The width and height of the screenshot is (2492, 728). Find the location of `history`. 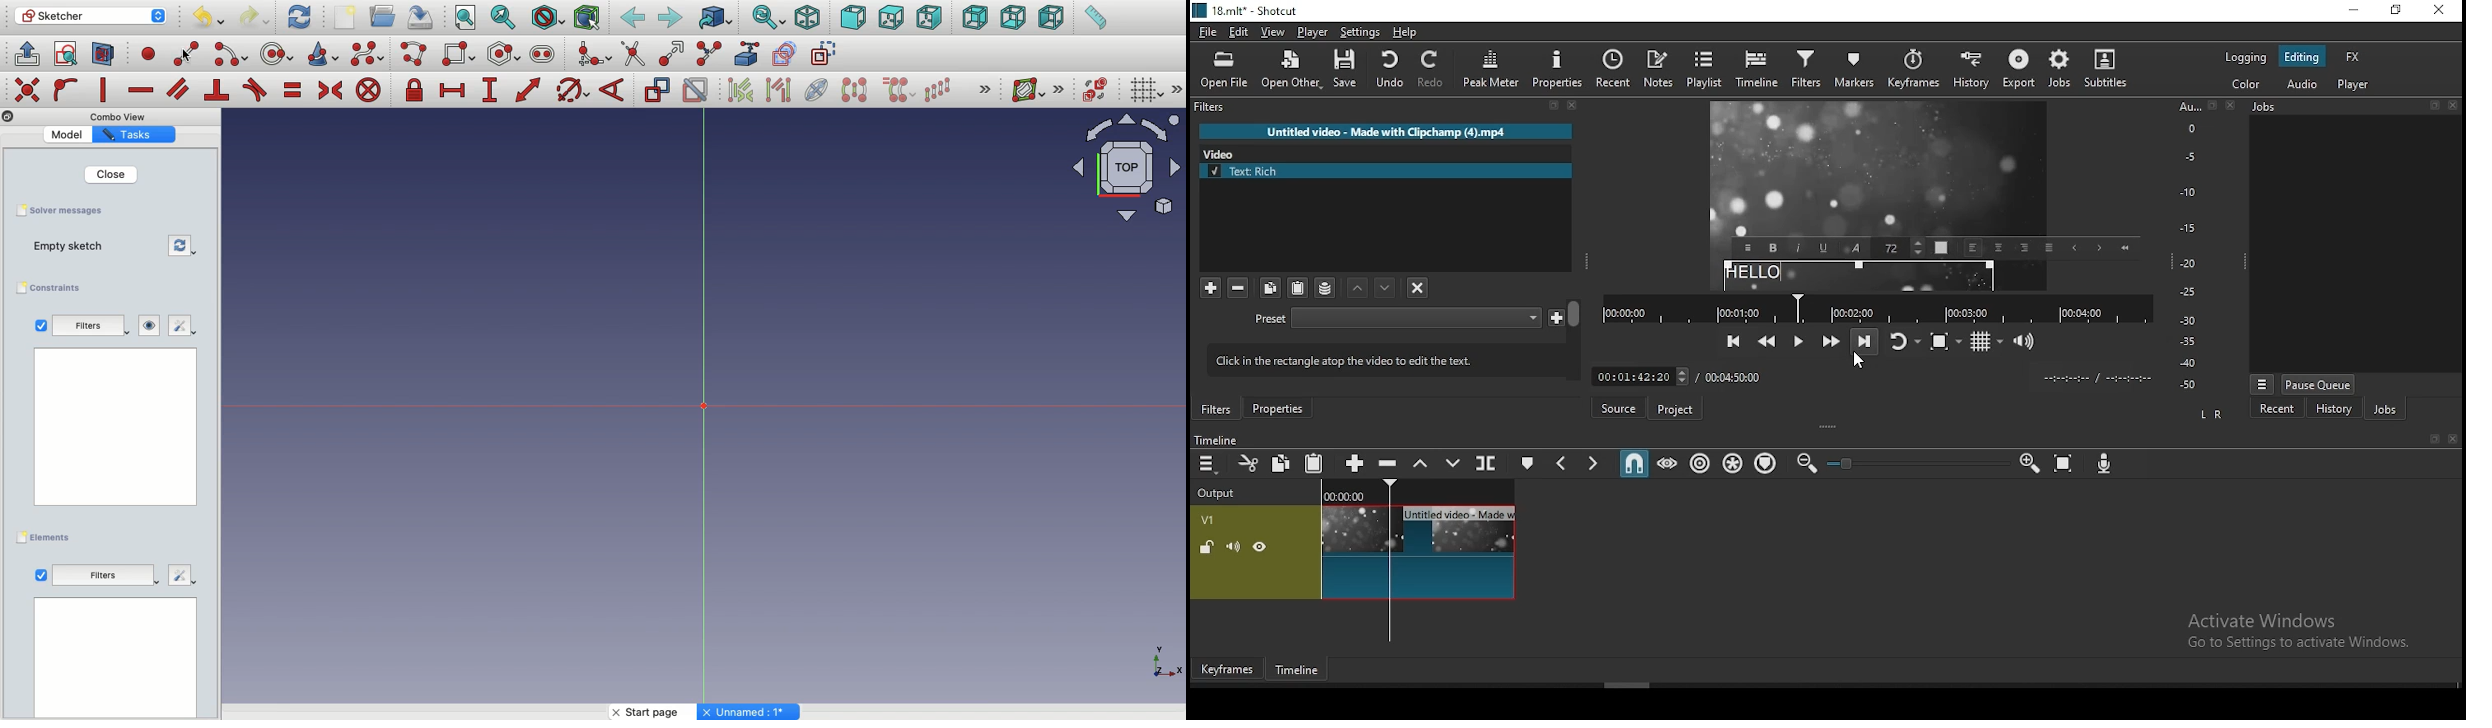

history is located at coordinates (2333, 408).